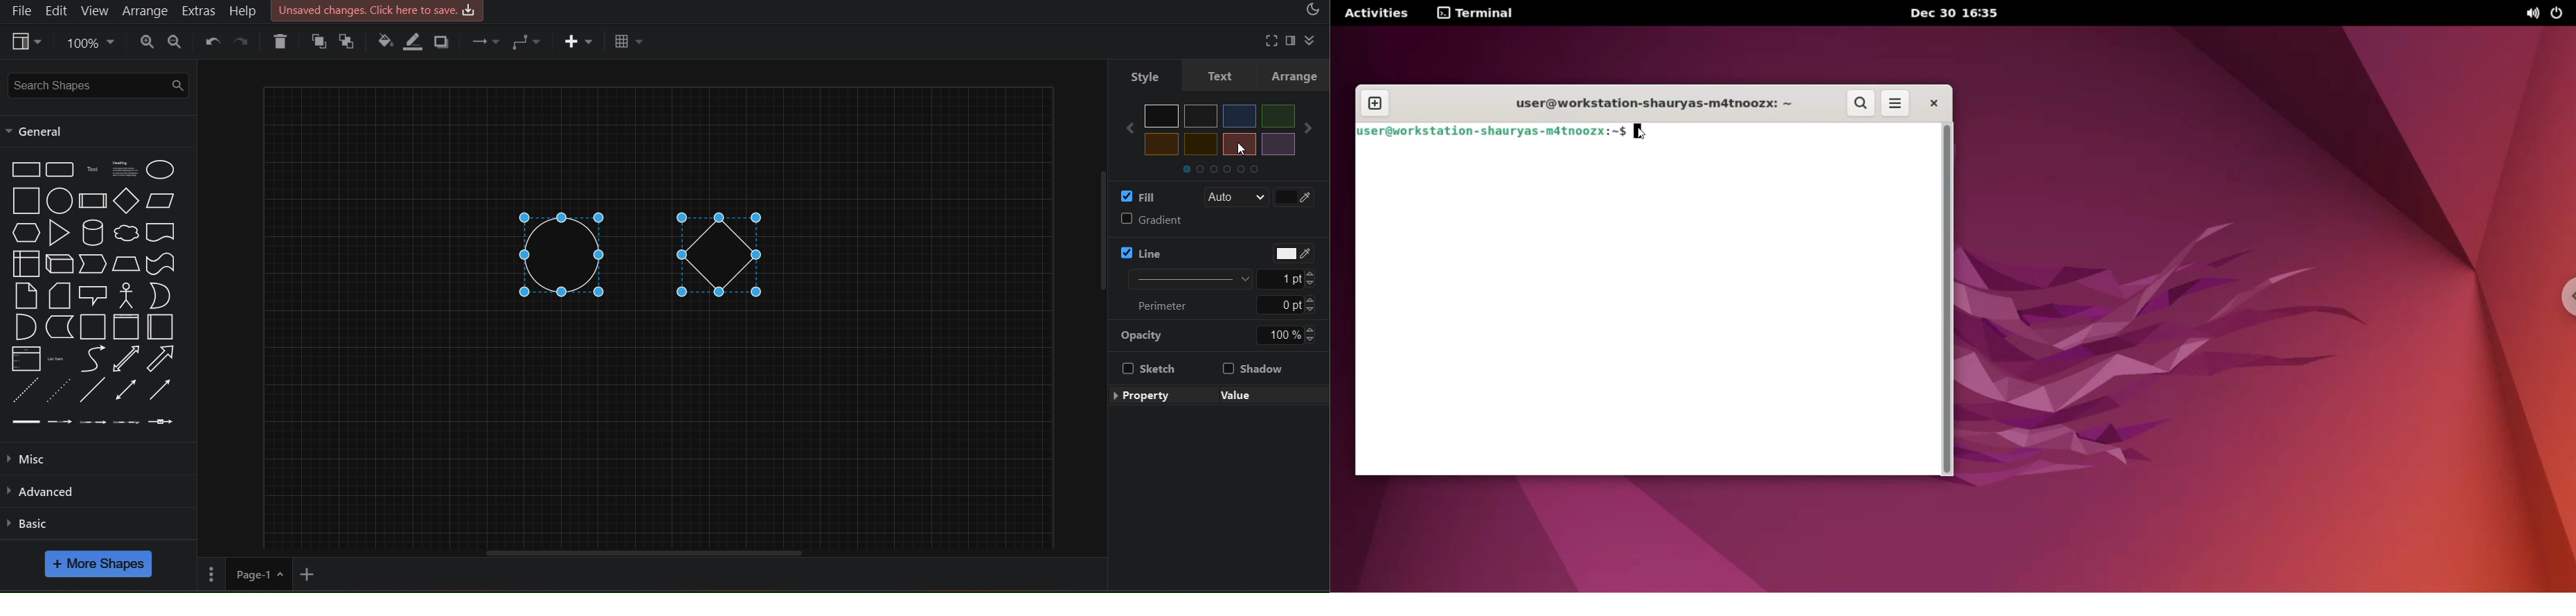  Describe the element at coordinates (629, 42) in the screenshot. I see `table` at that location.